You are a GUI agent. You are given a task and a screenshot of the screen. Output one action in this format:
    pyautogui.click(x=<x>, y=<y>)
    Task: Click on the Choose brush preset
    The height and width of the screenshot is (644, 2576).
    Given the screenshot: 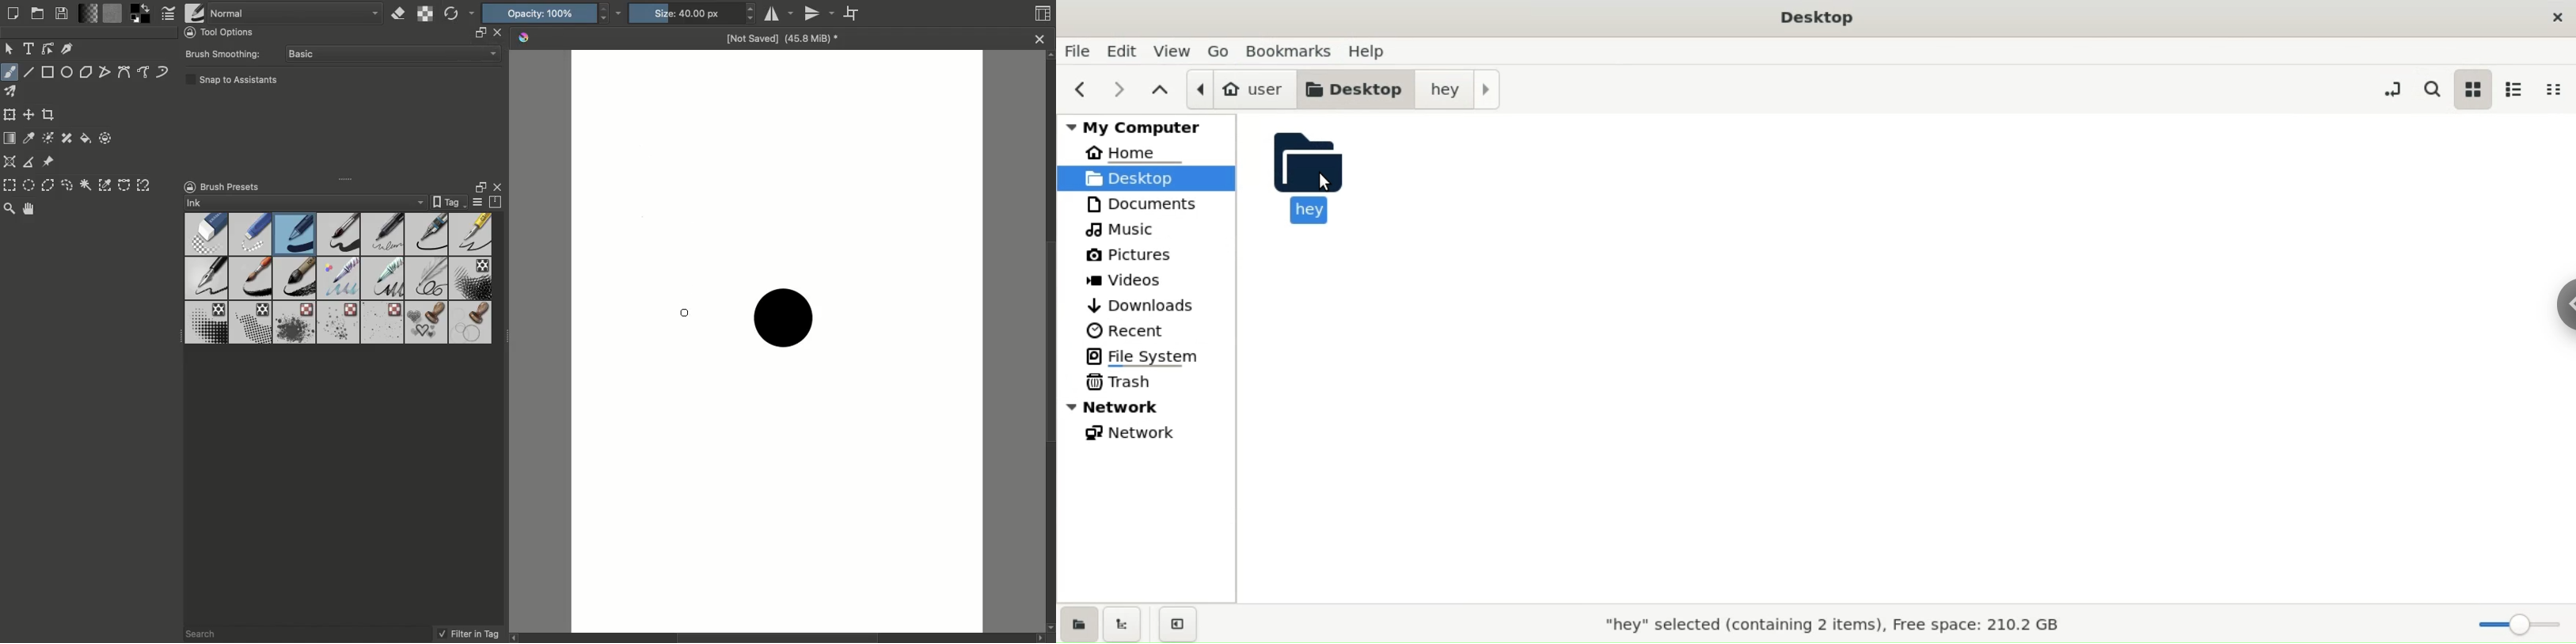 What is the action you would take?
    pyautogui.click(x=194, y=13)
    